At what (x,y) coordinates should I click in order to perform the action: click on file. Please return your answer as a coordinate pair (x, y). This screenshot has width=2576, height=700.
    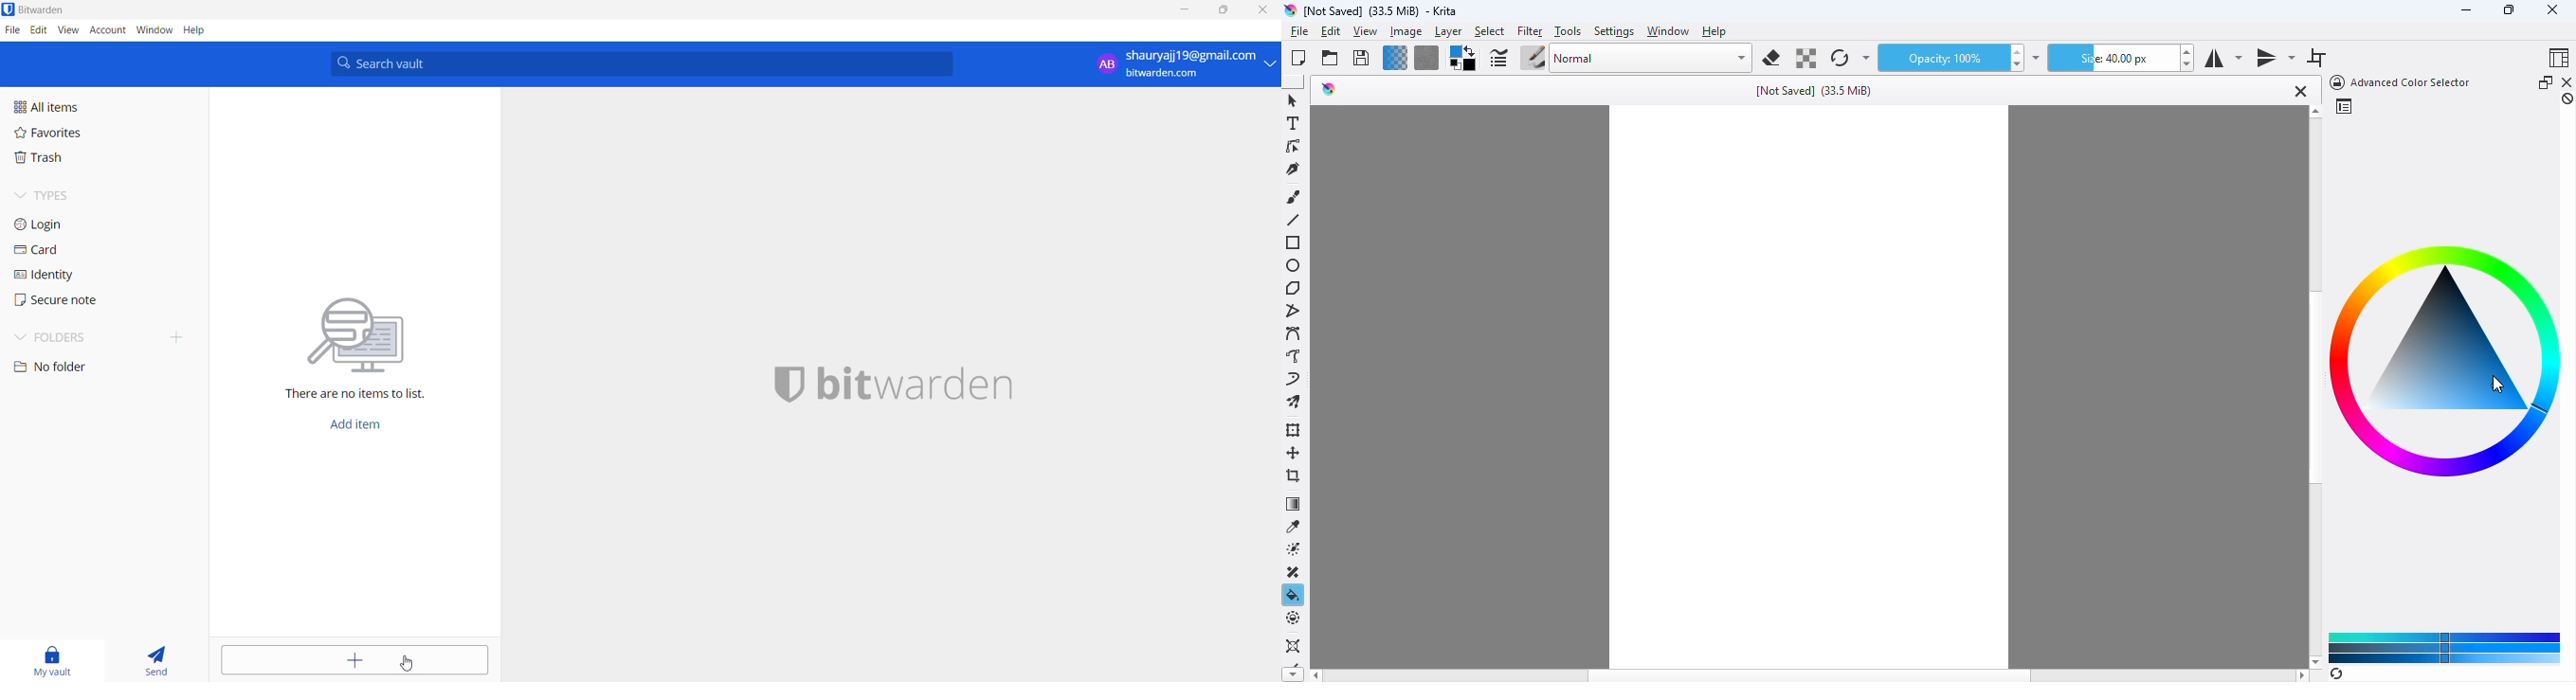
    Looking at the image, I should click on (1299, 31).